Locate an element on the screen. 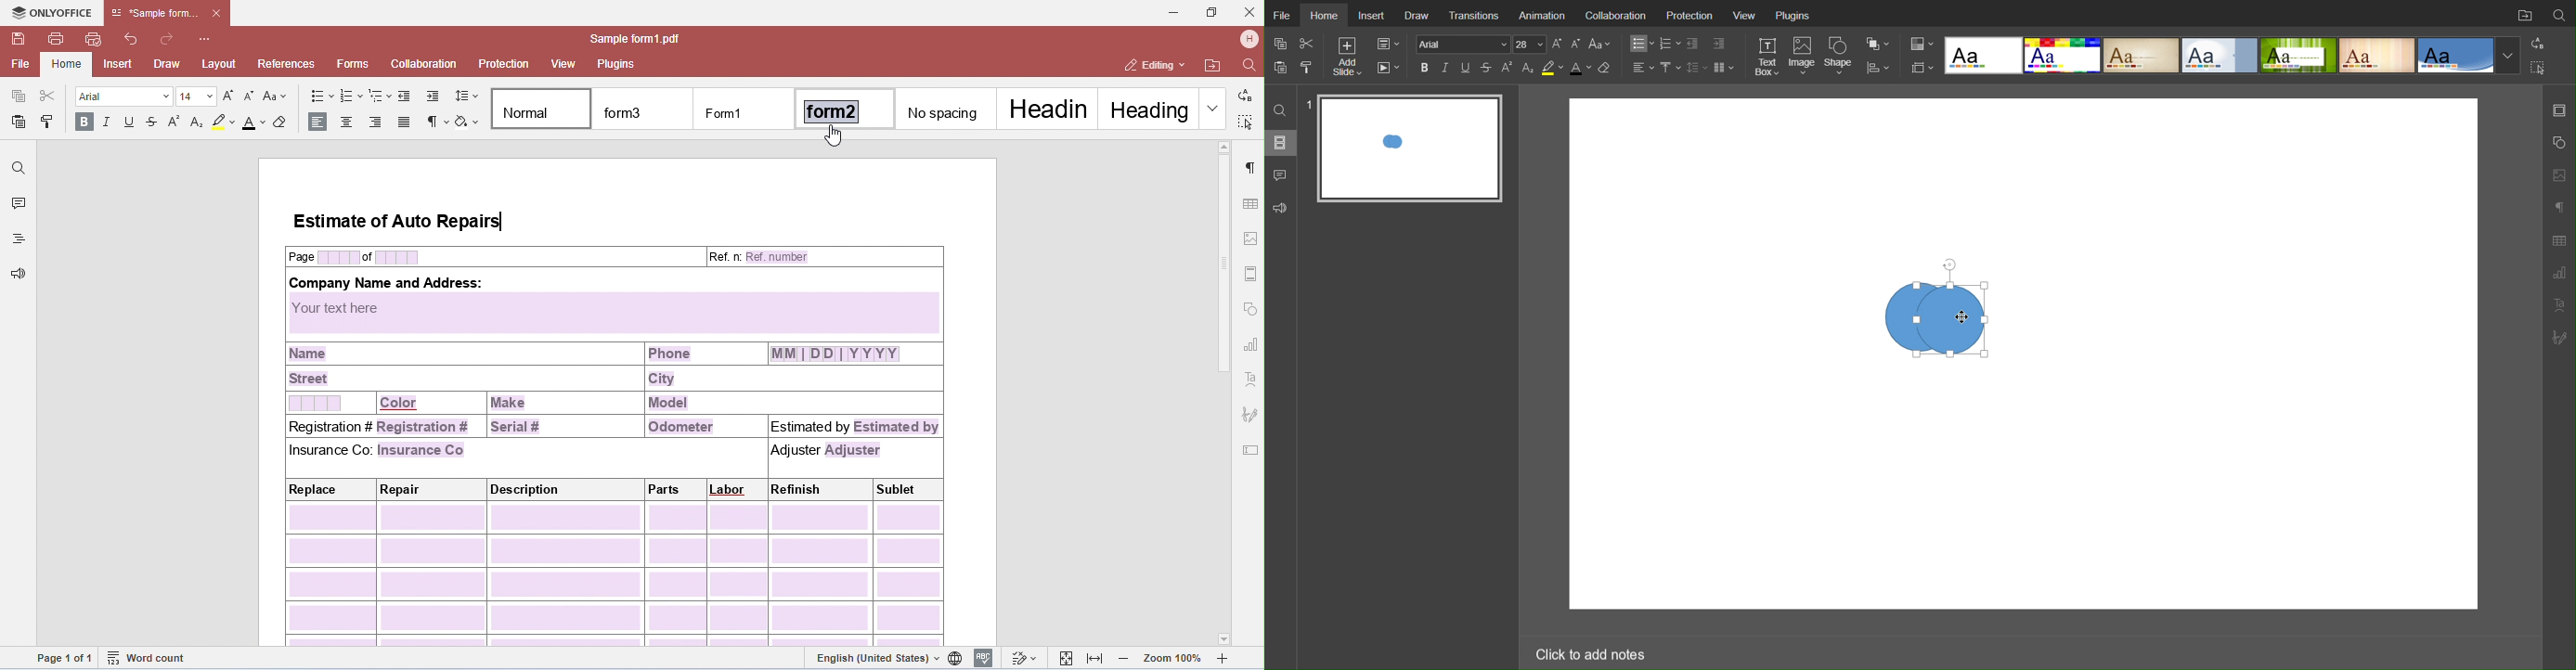  Text Box is located at coordinates (1766, 56).